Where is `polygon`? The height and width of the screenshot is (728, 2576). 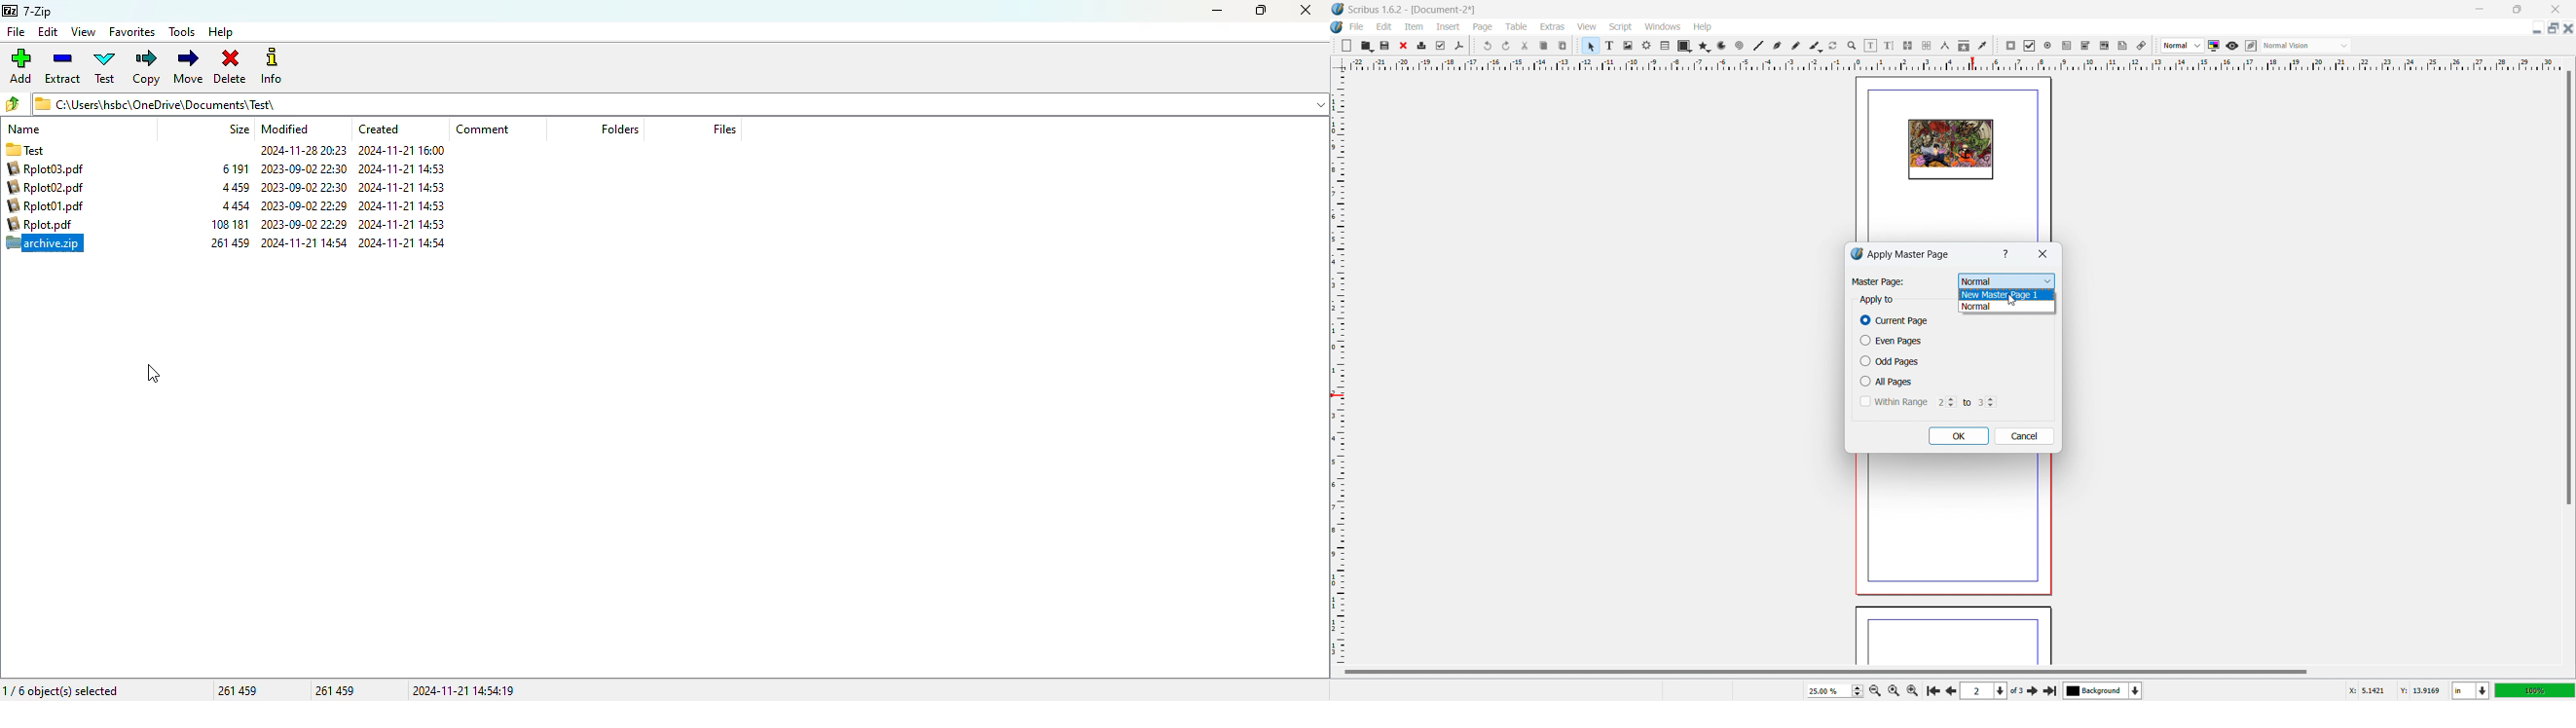
polygon is located at coordinates (1704, 46).